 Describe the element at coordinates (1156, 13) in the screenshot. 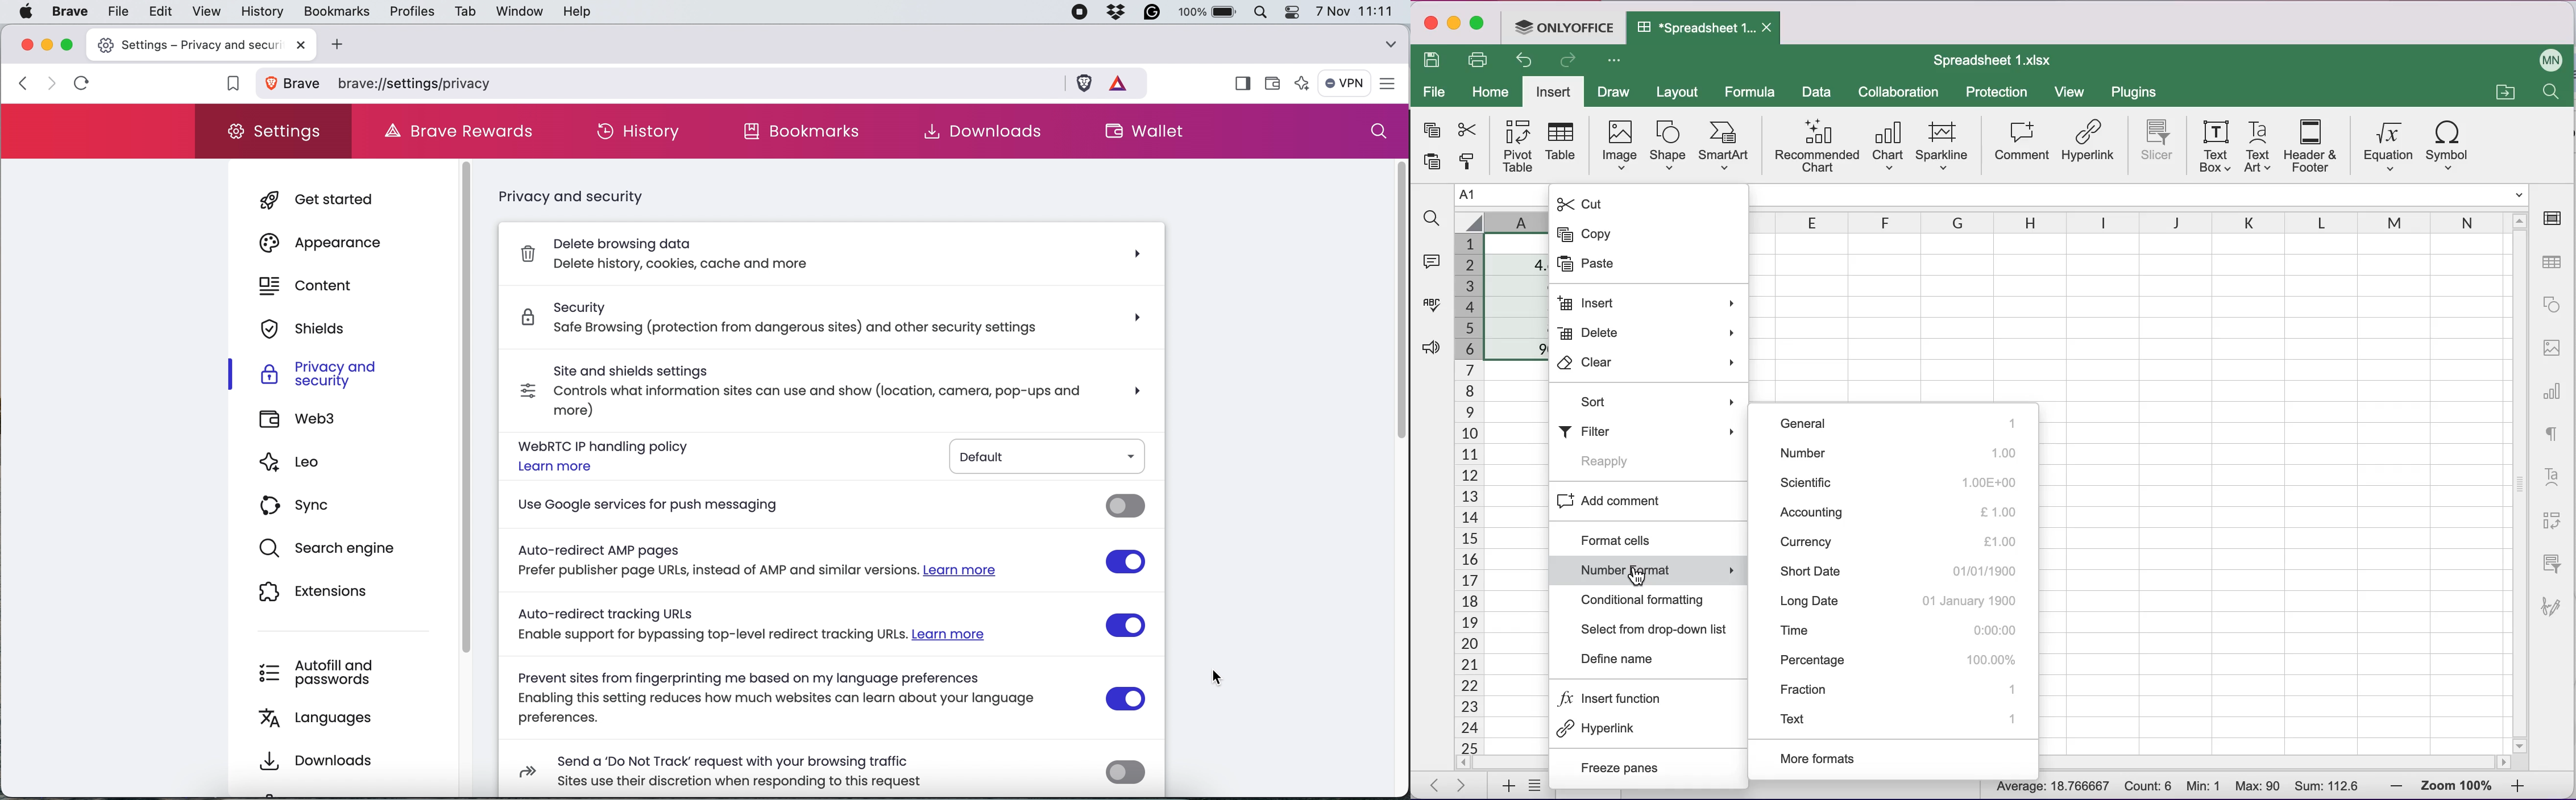

I see `grammarly` at that location.